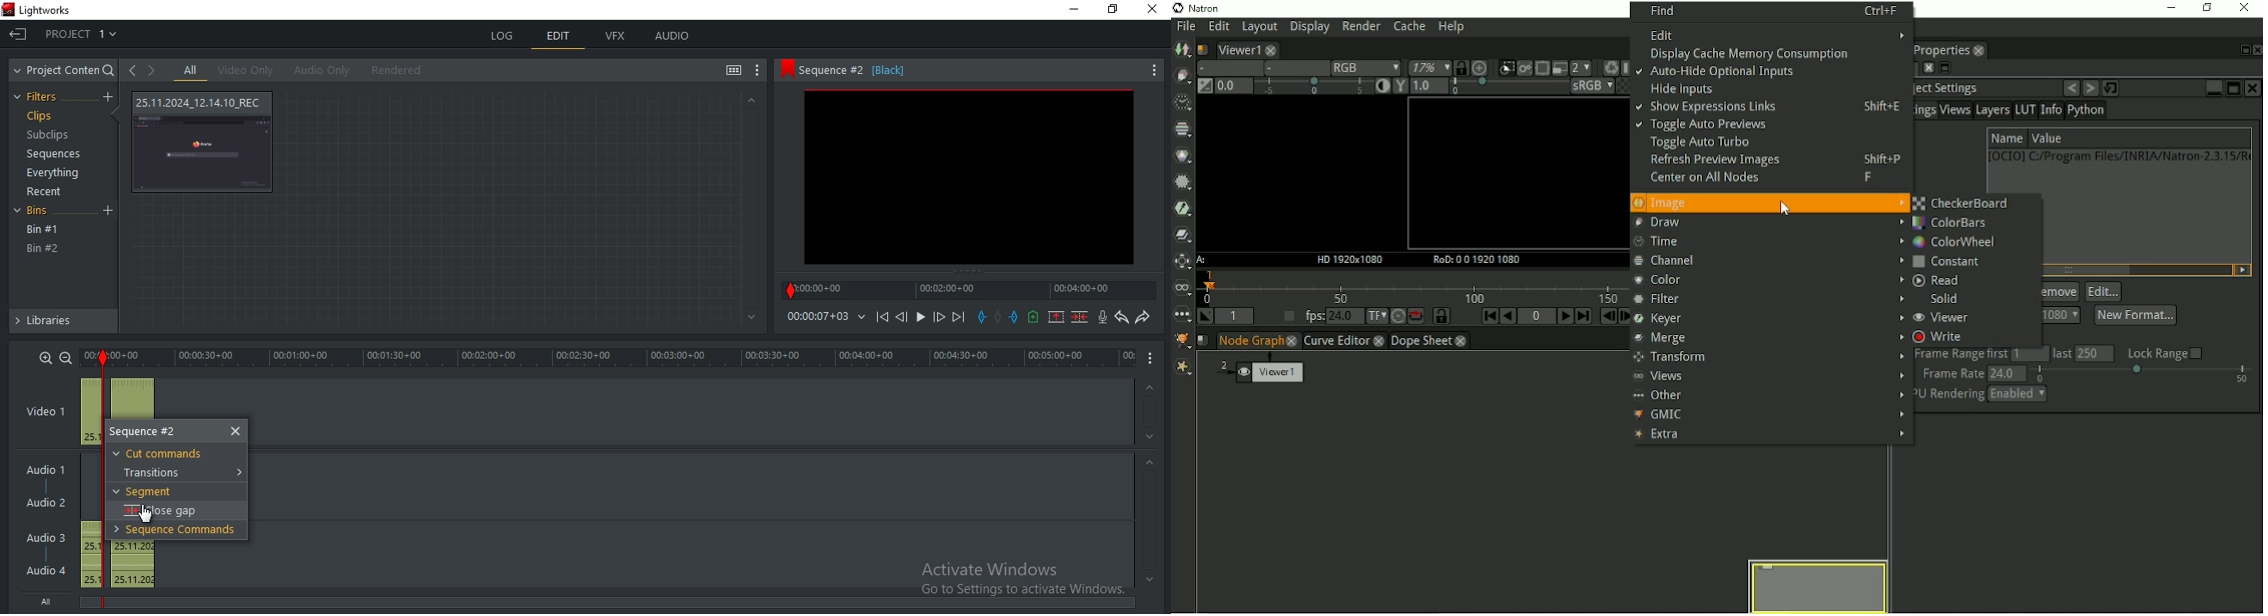 Image resolution: width=2268 pixels, height=616 pixels. Describe the element at coordinates (1344, 341) in the screenshot. I see `Curve Editor` at that location.